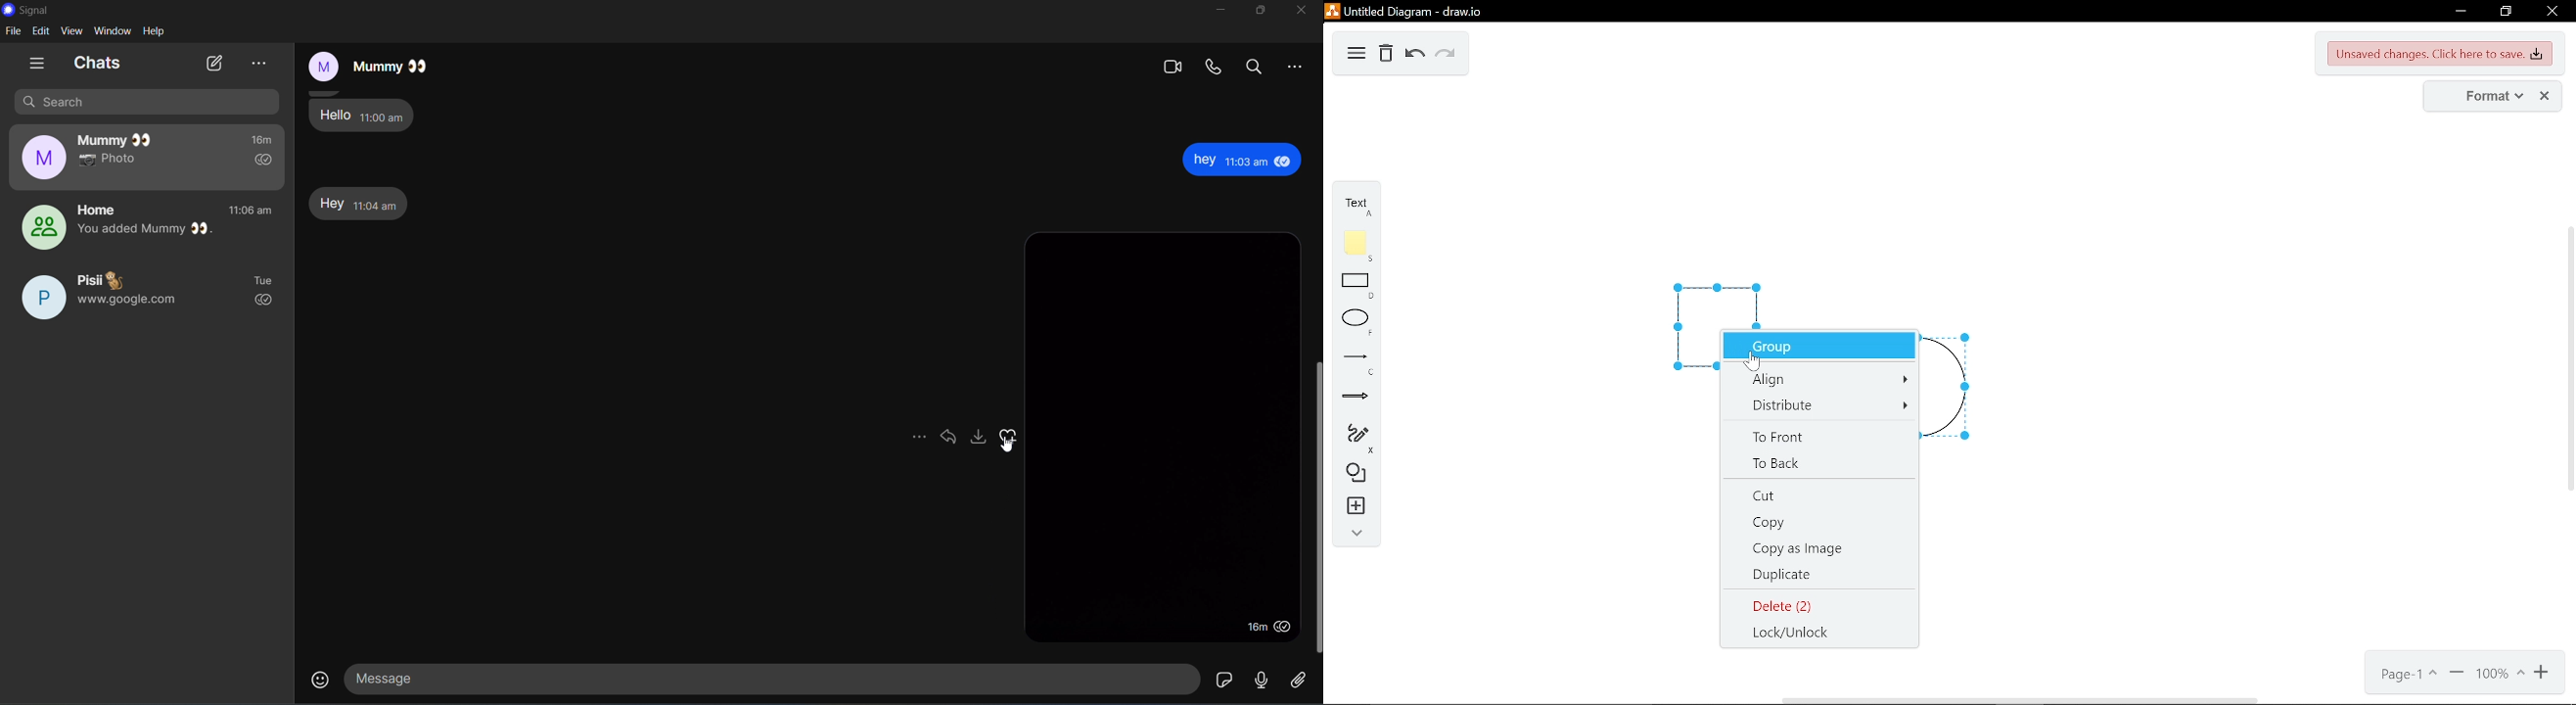 The image size is (2576, 728). Describe the element at coordinates (1386, 55) in the screenshot. I see `Delete` at that location.